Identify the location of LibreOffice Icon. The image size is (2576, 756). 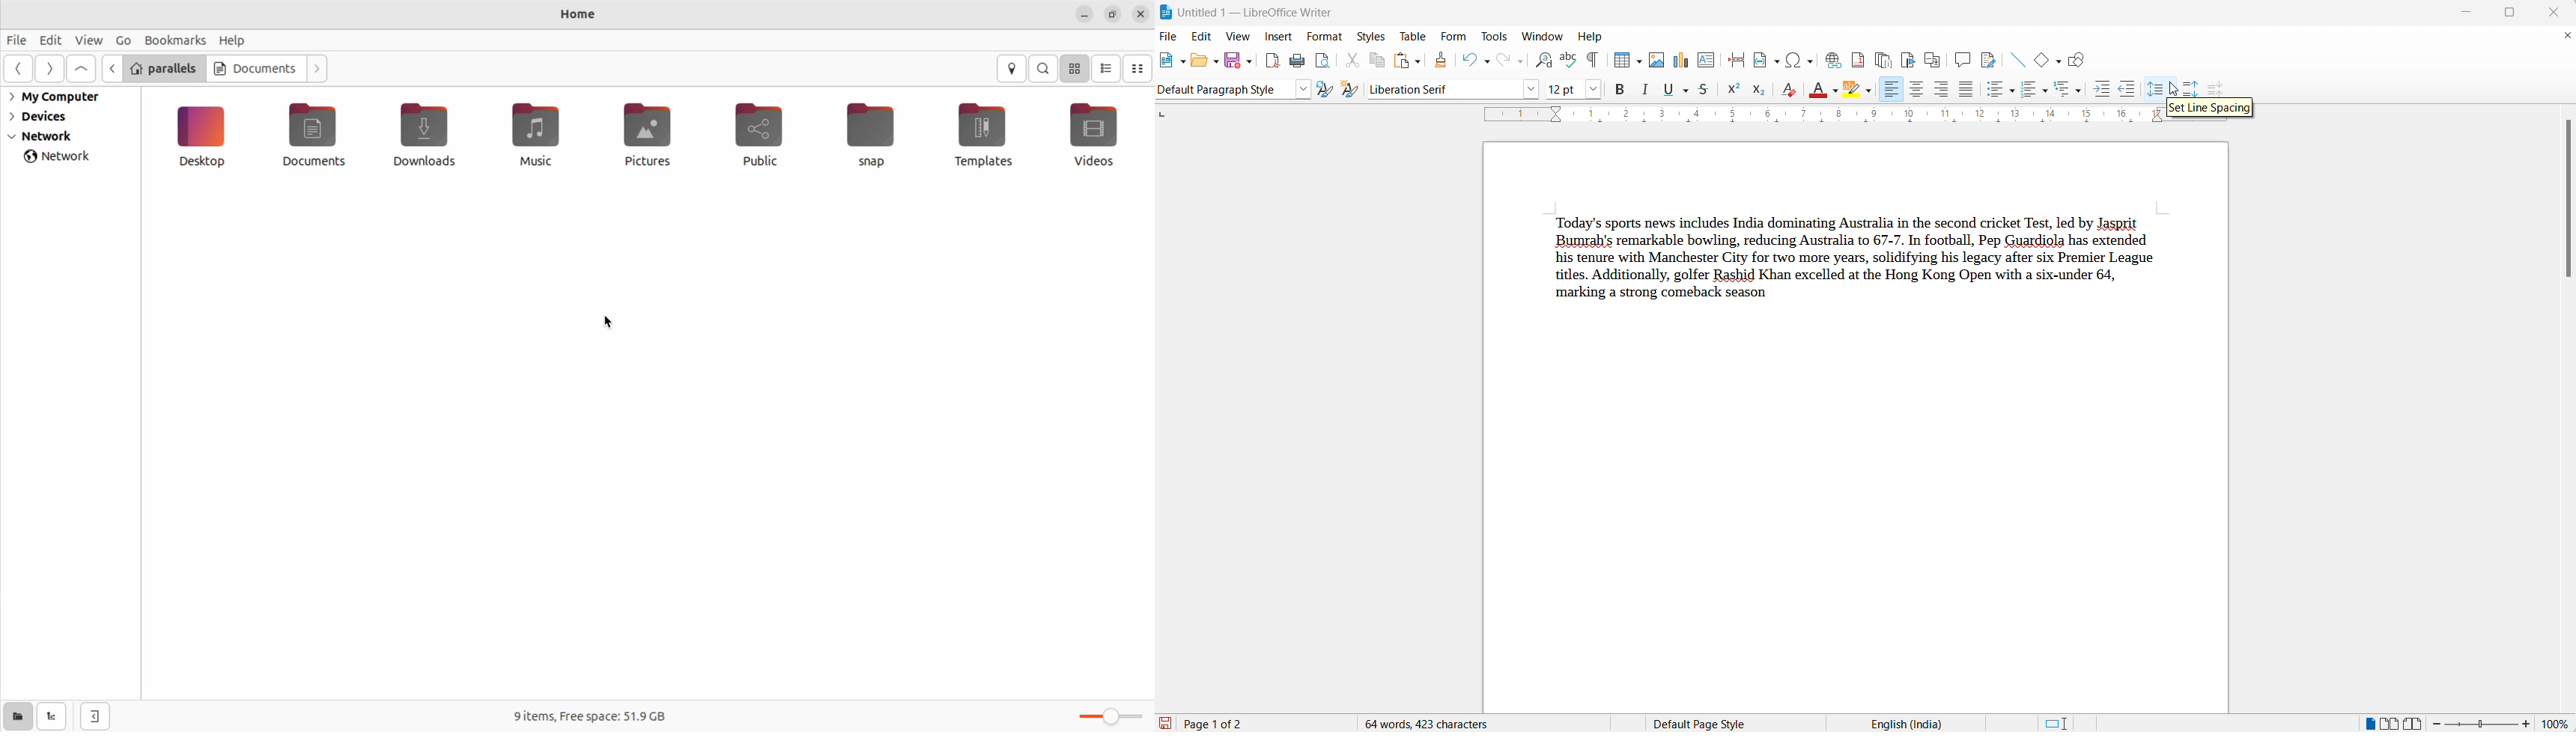
(1164, 10).